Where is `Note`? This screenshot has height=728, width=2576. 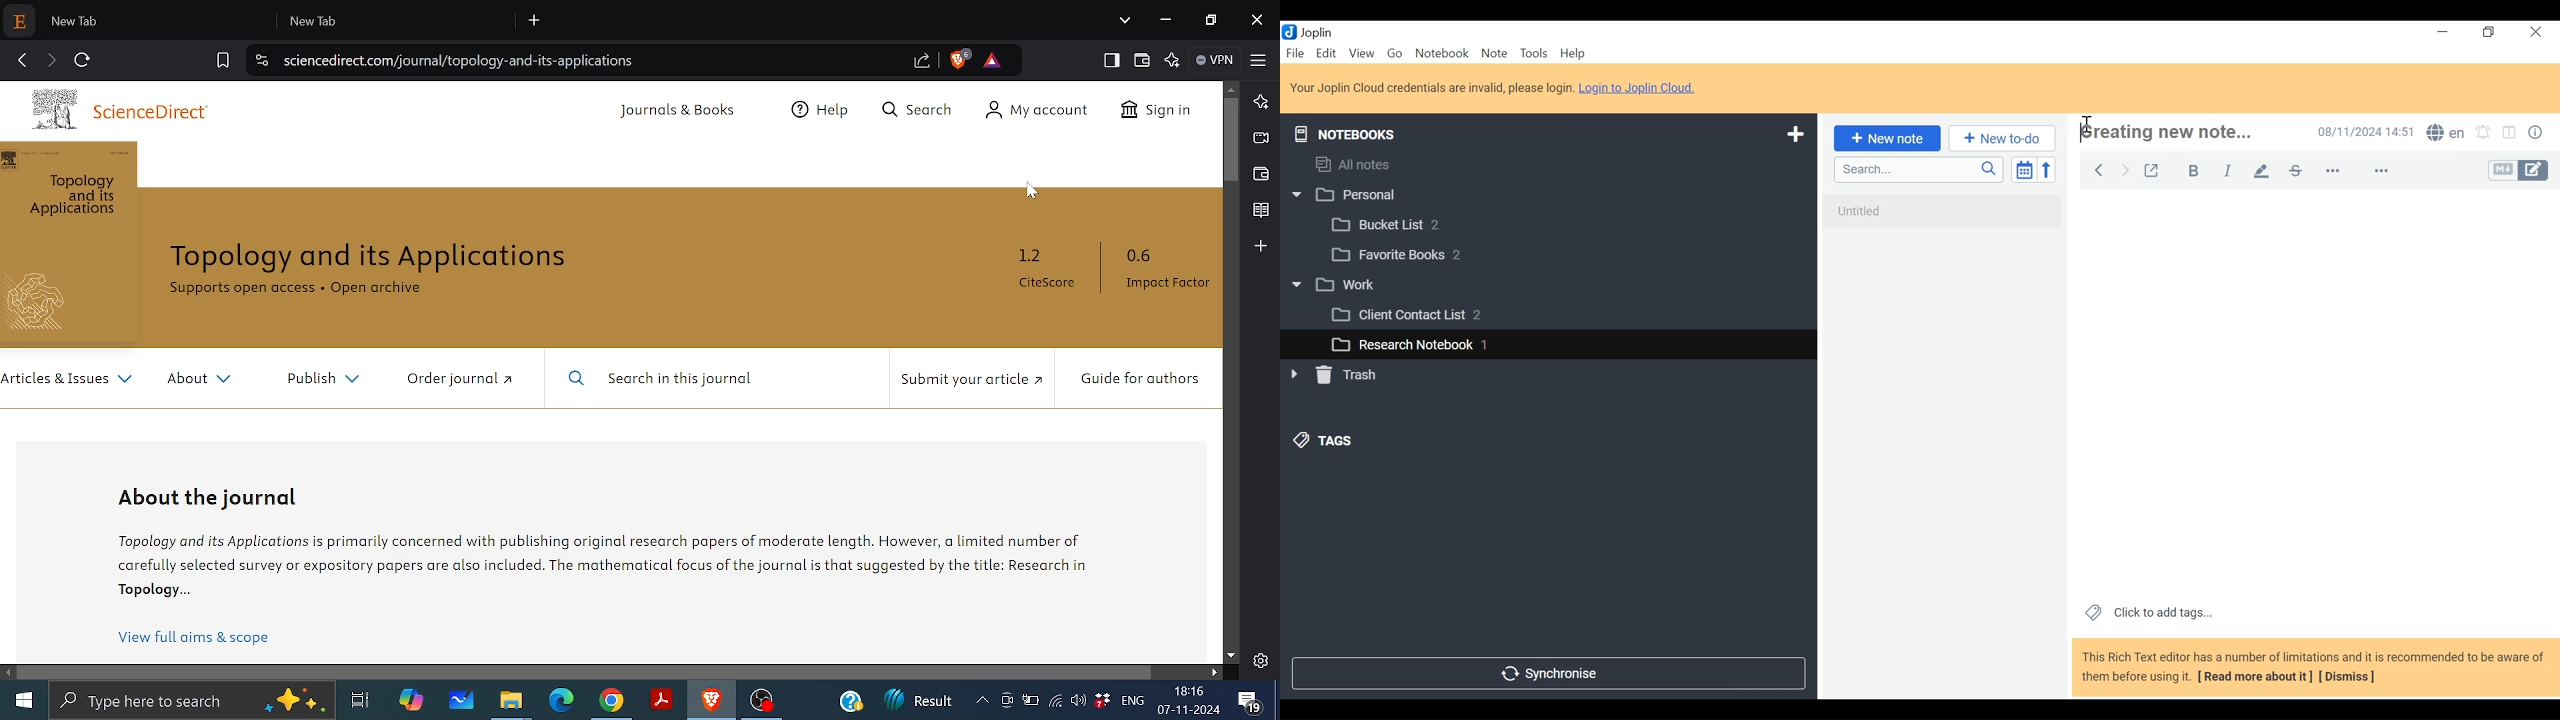 Note is located at coordinates (1494, 53).